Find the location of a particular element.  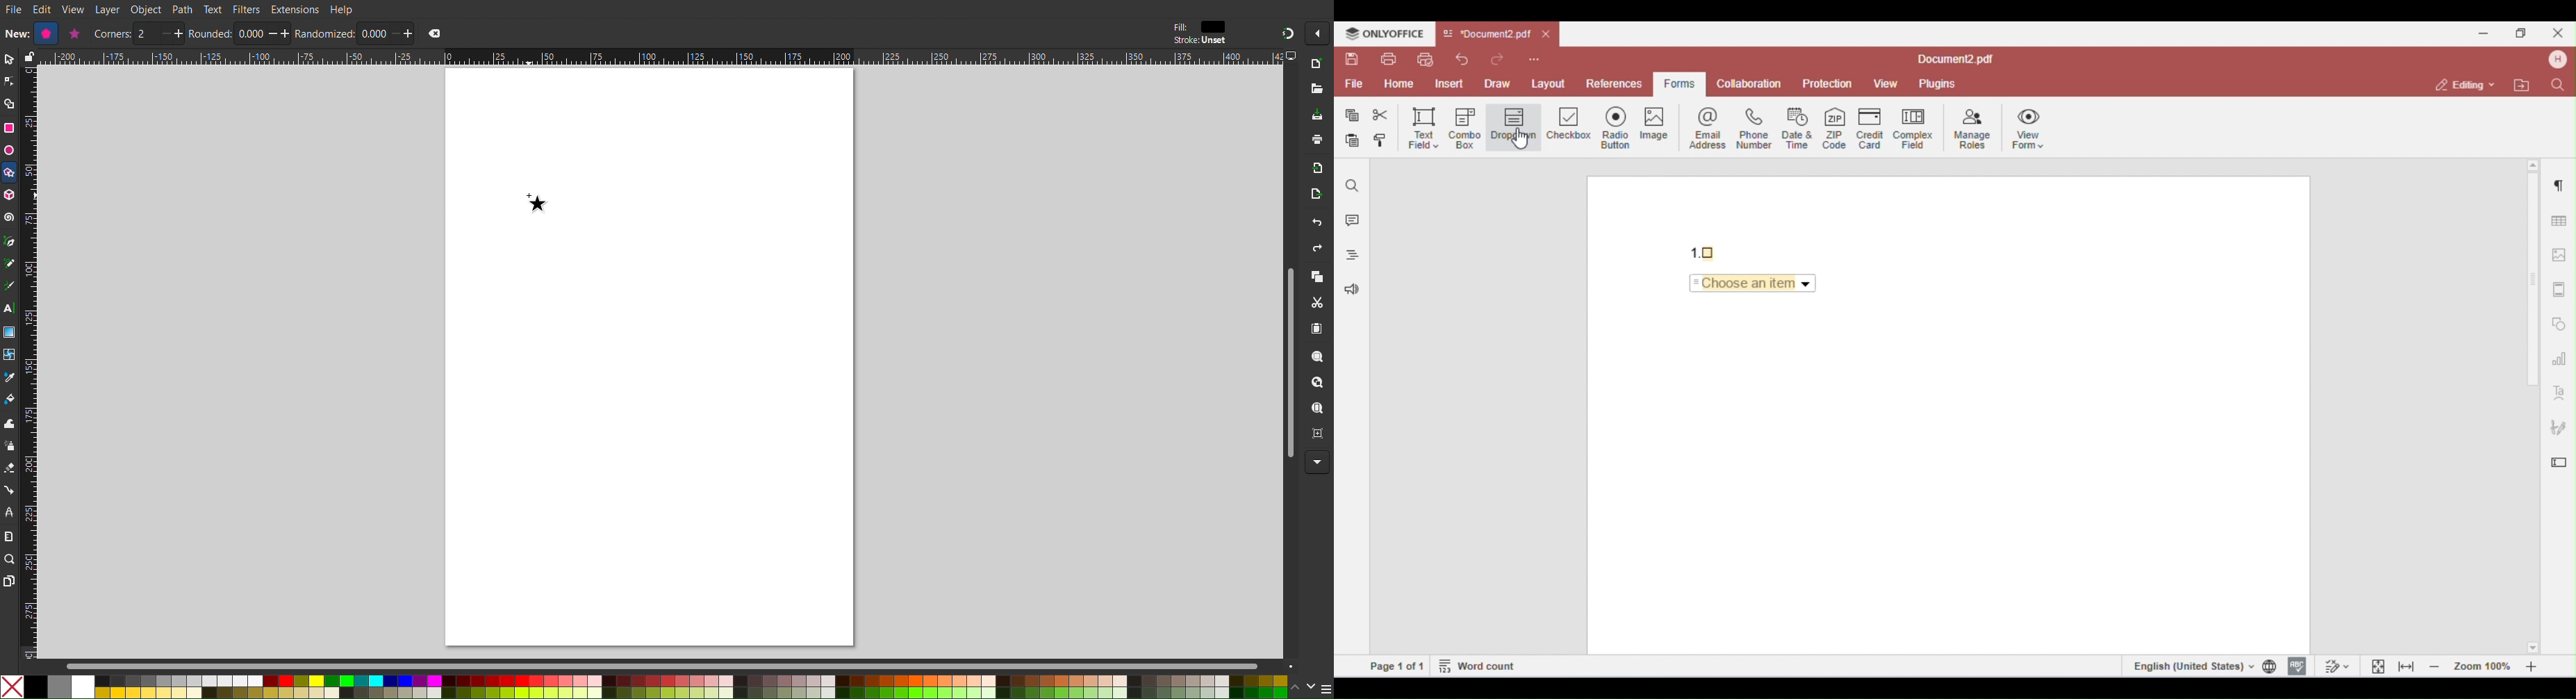

increase/decrease is located at coordinates (280, 33).